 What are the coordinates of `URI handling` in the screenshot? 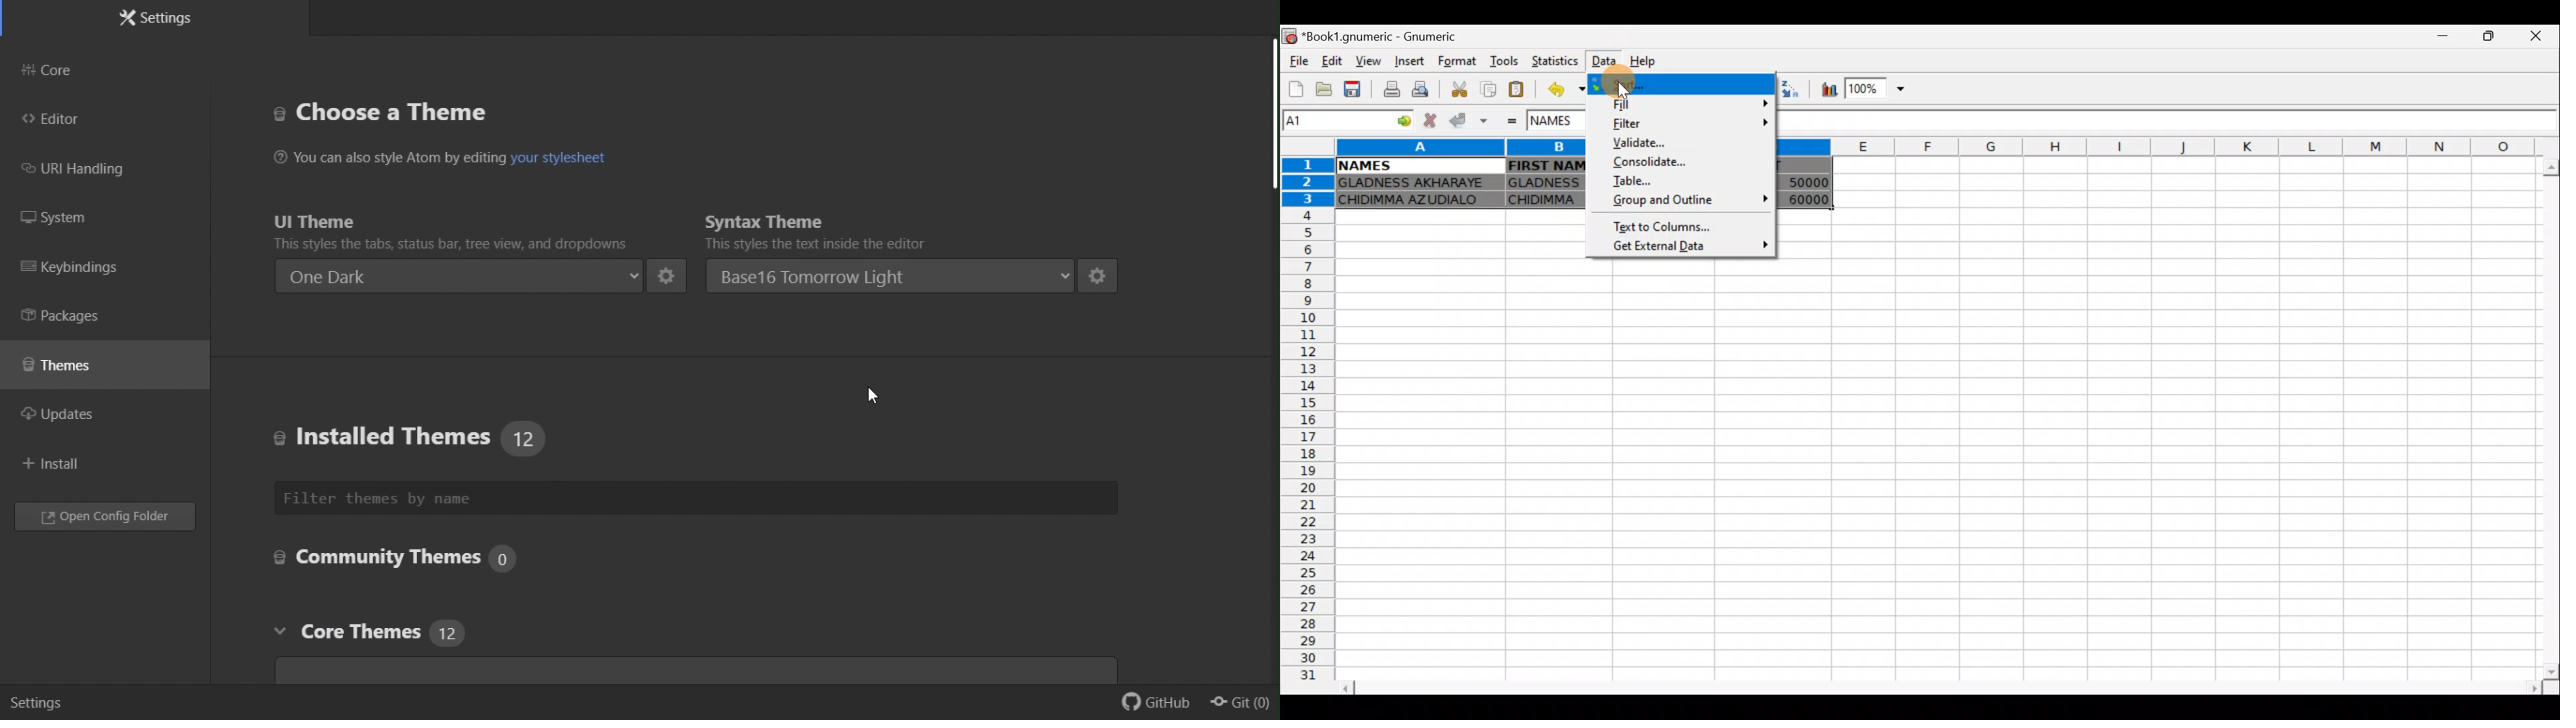 It's located at (91, 170).